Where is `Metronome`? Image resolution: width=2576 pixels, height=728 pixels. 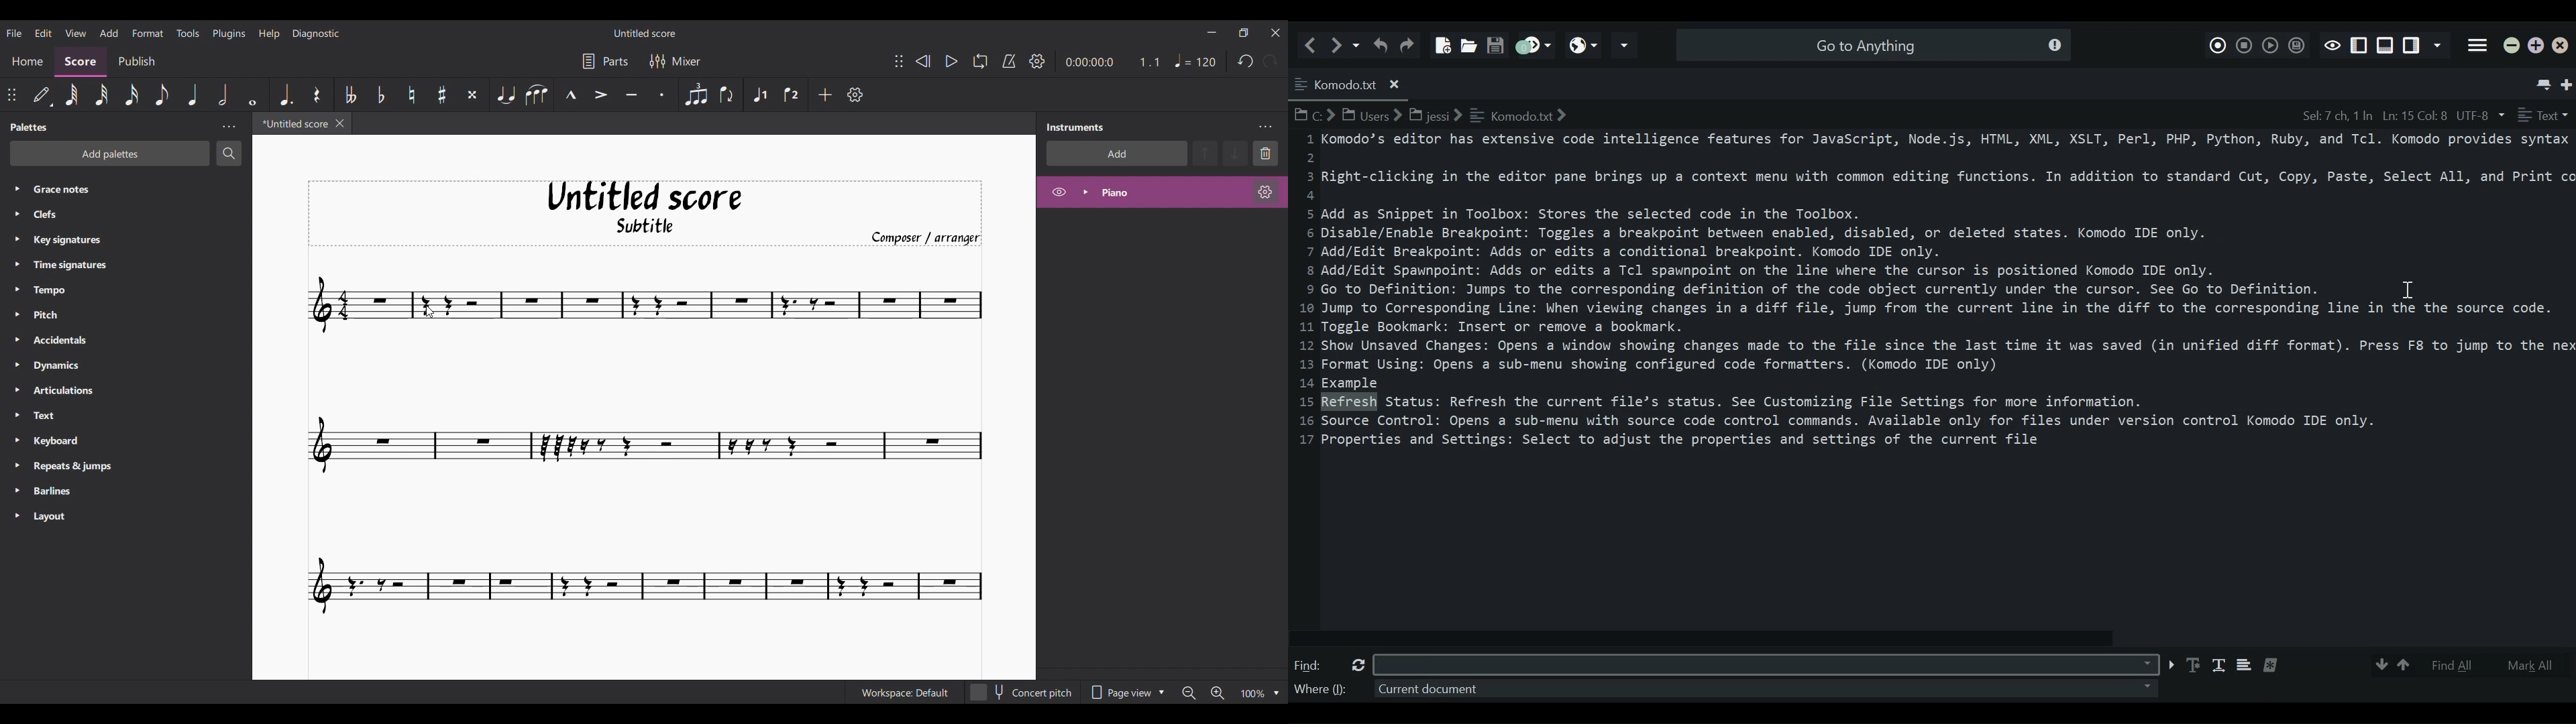
Metronome is located at coordinates (1009, 61).